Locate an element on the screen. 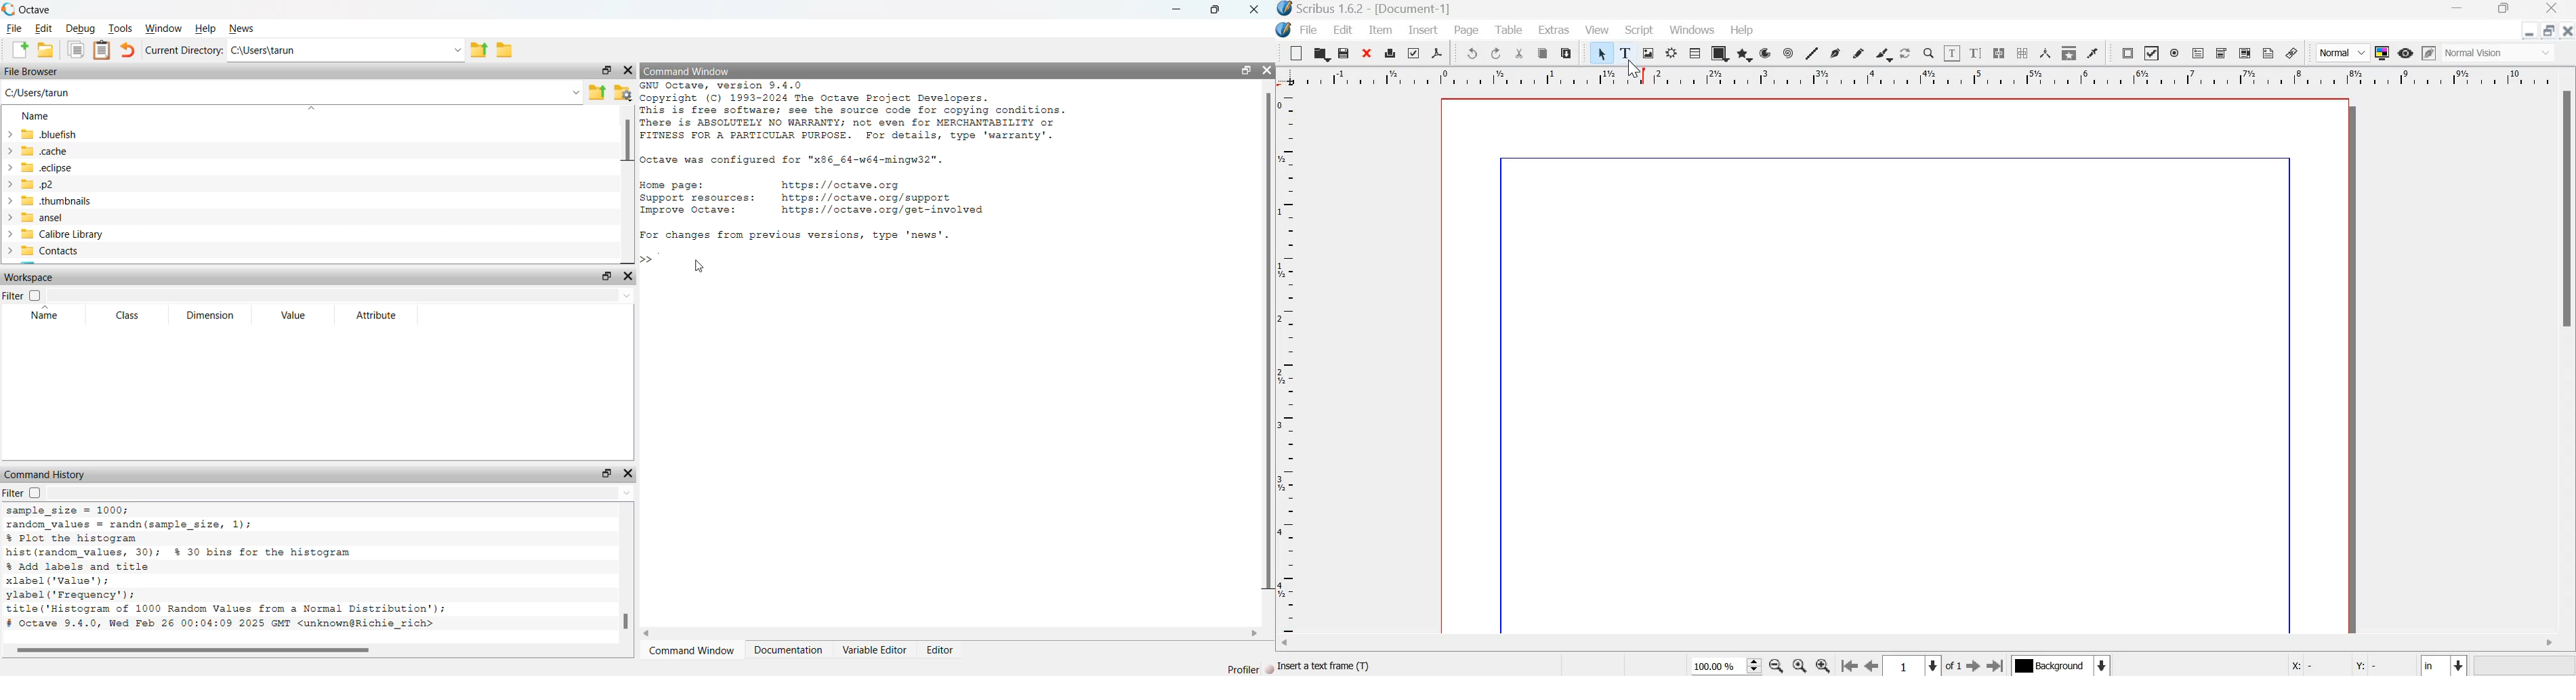  scroll left is located at coordinates (648, 633).